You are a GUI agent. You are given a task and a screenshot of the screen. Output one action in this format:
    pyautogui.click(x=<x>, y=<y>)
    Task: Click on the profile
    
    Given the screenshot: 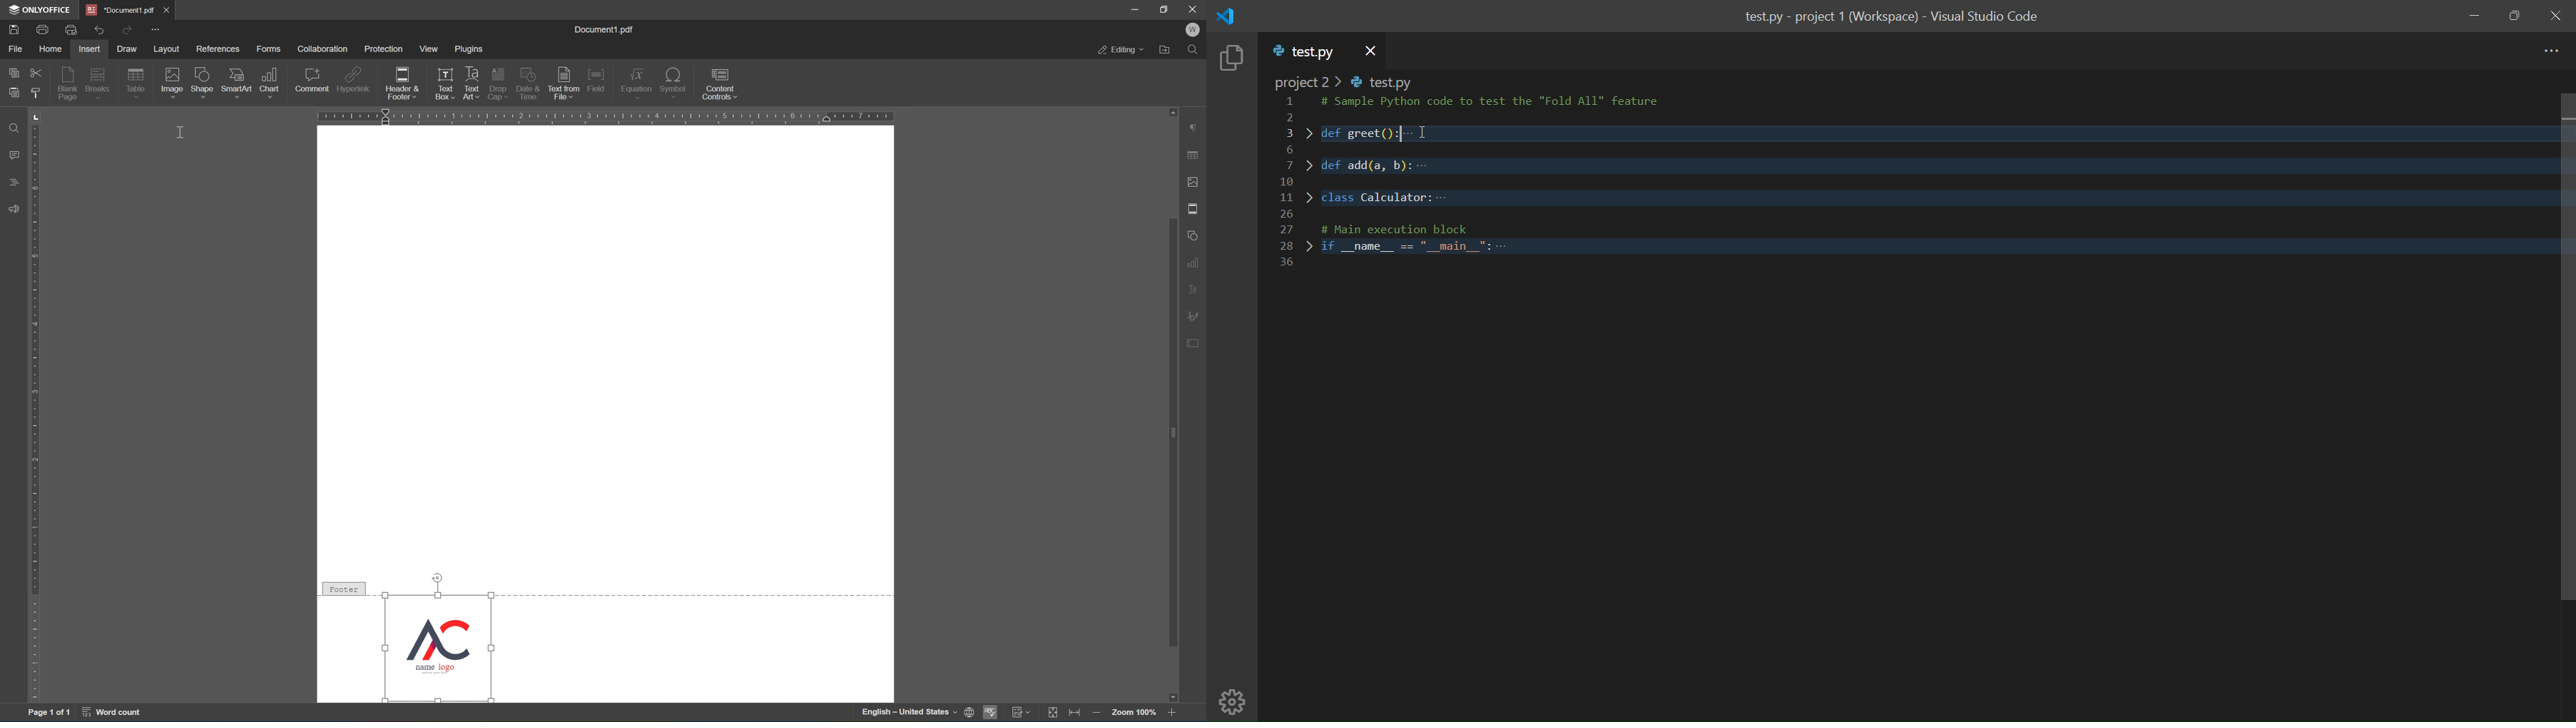 What is the action you would take?
    pyautogui.click(x=1195, y=31)
    